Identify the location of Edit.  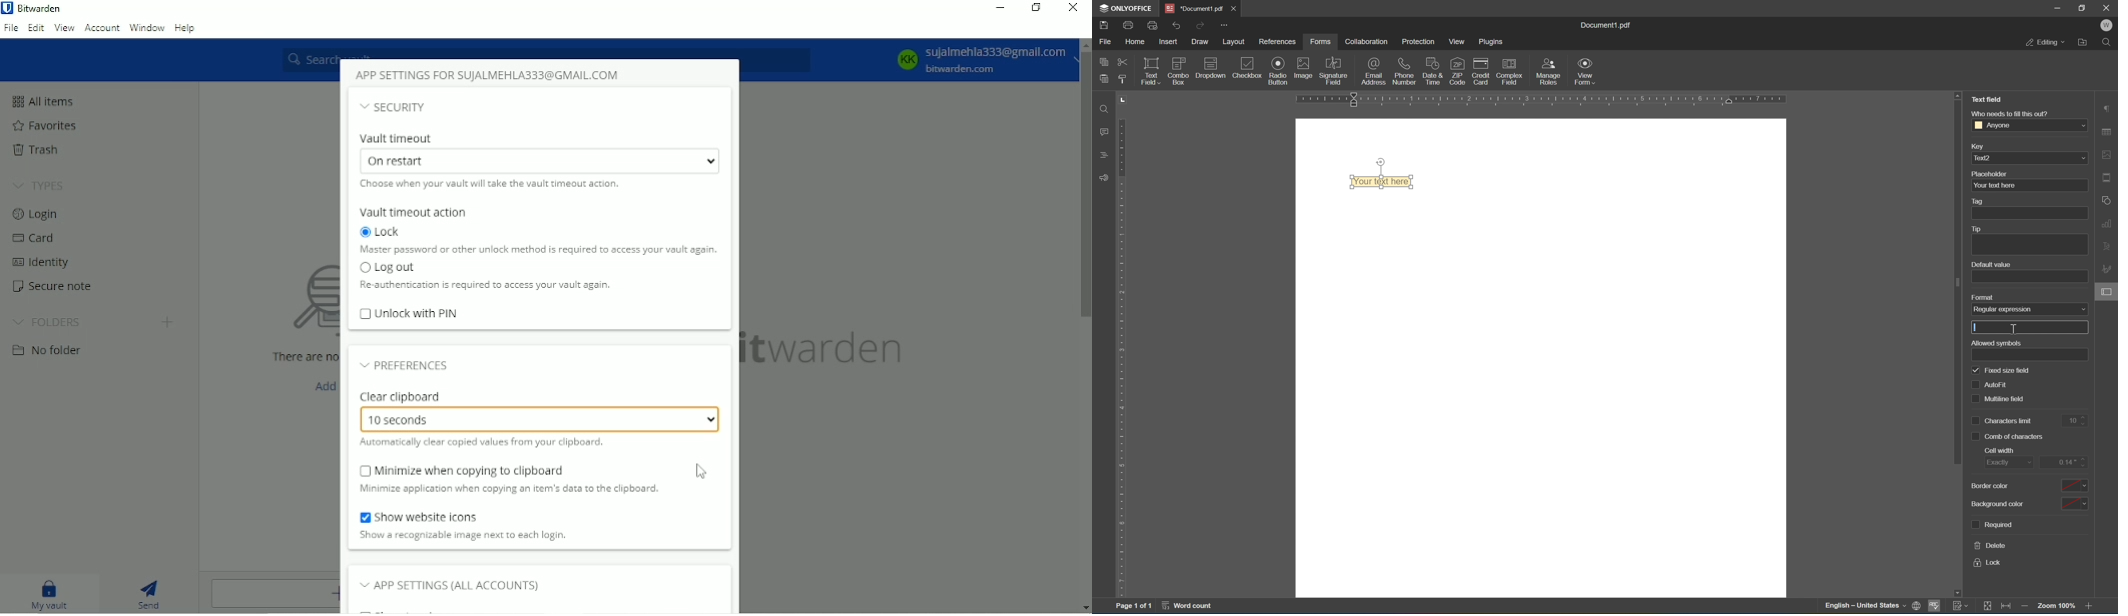
(37, 27).